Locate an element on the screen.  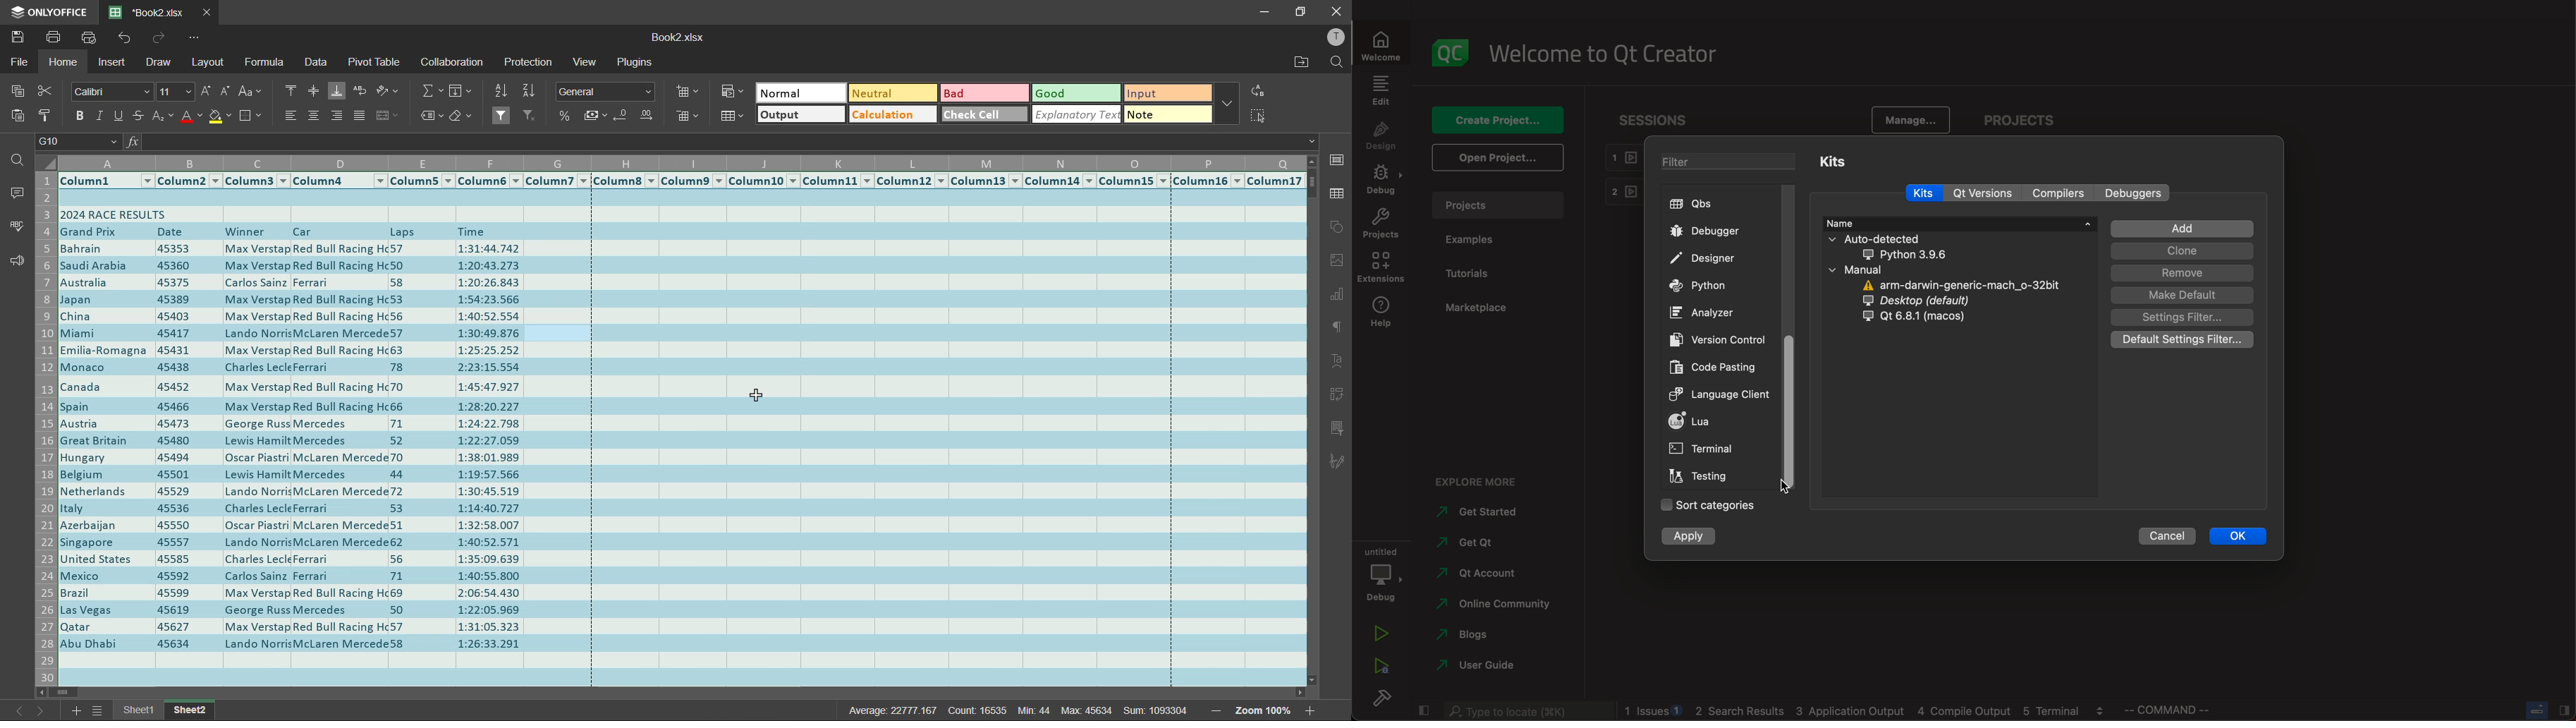
explore more is located at coordinates (1486, 480).